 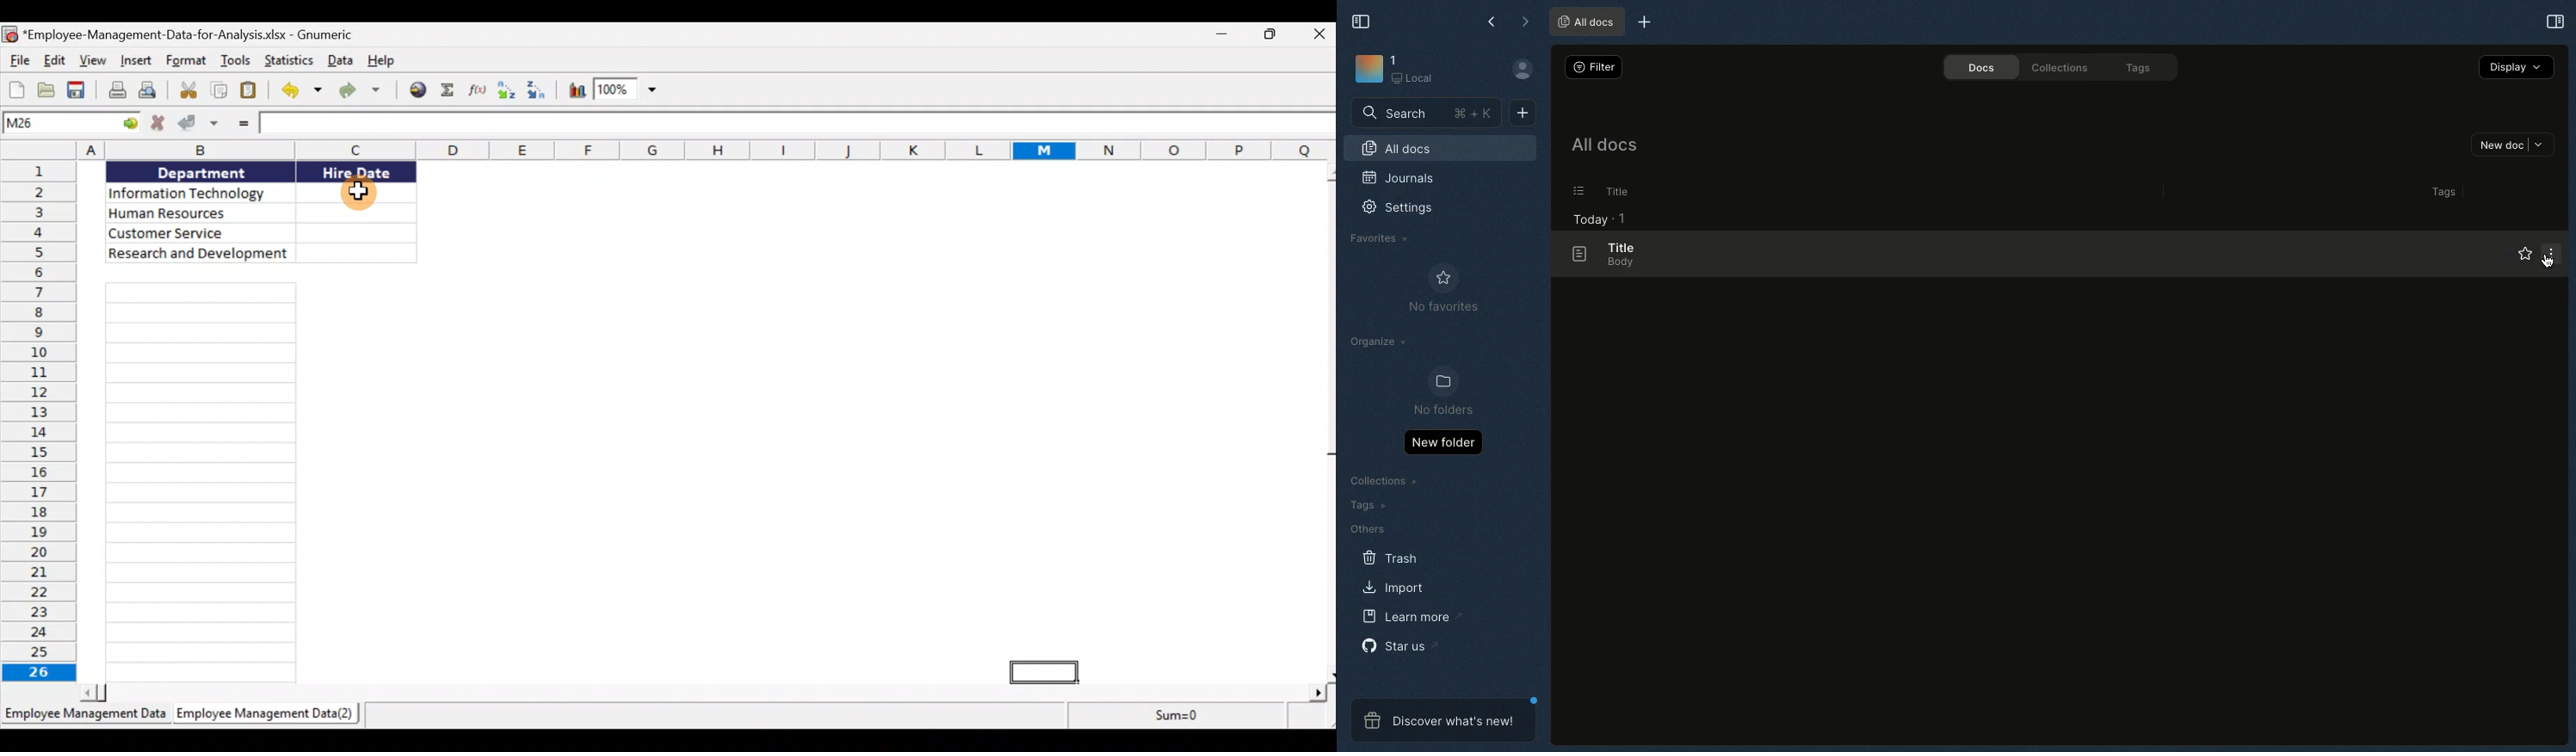 I want to click on Insert hyperlink, so click(x=420, y=88).